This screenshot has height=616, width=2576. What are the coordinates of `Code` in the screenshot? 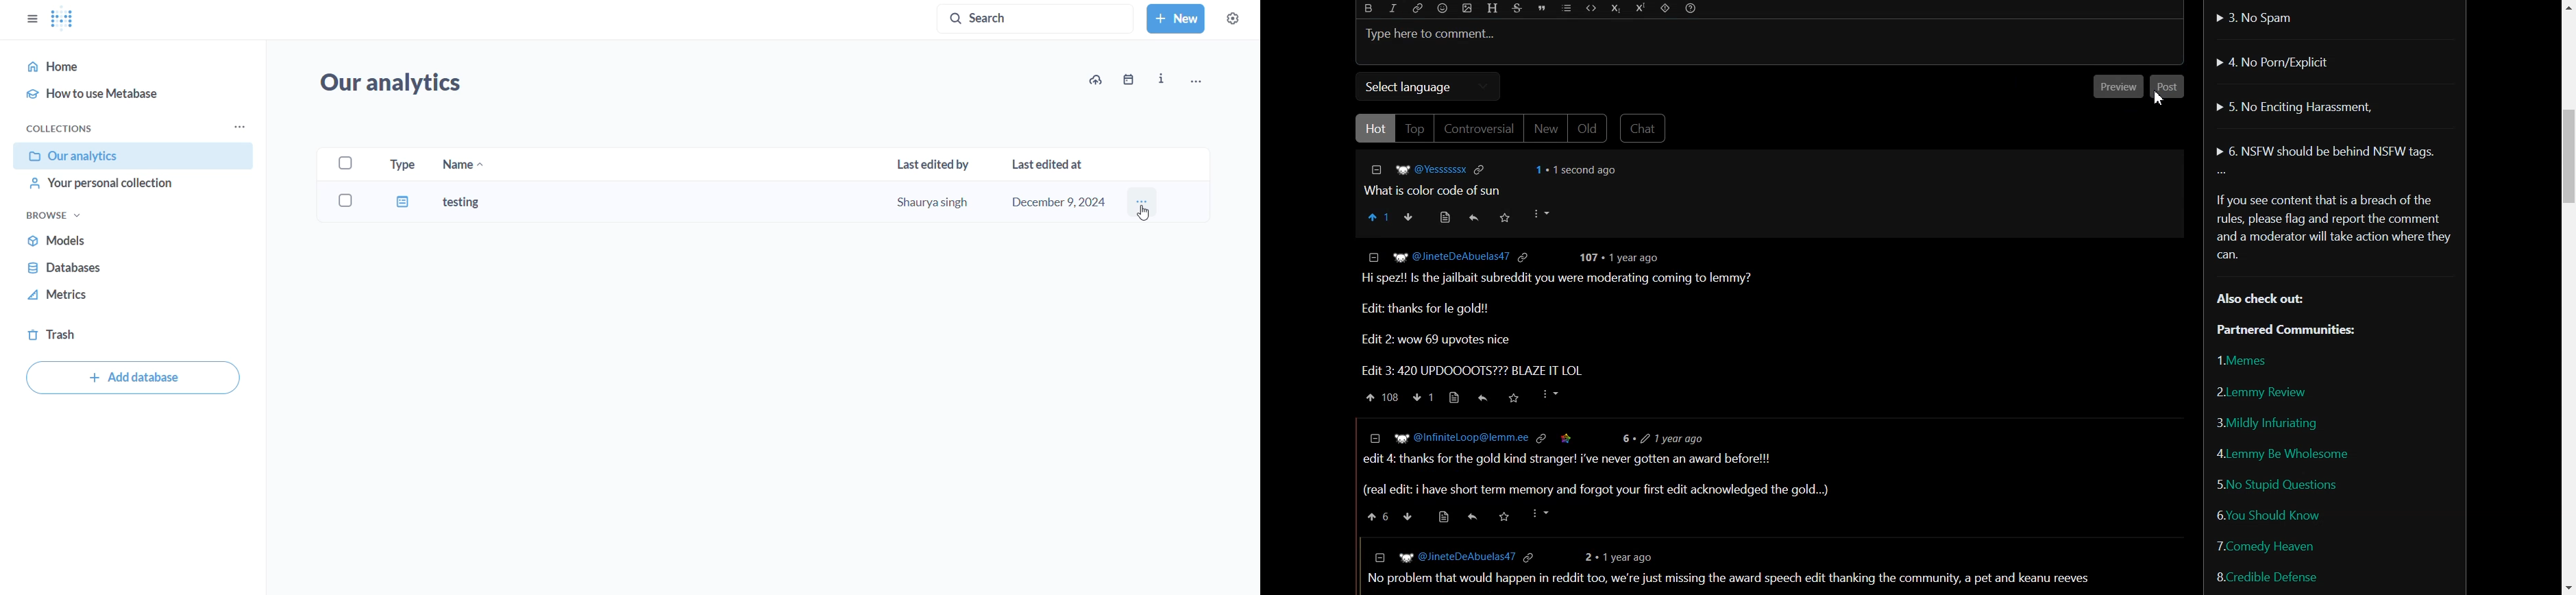 It's located at (1592, 8).